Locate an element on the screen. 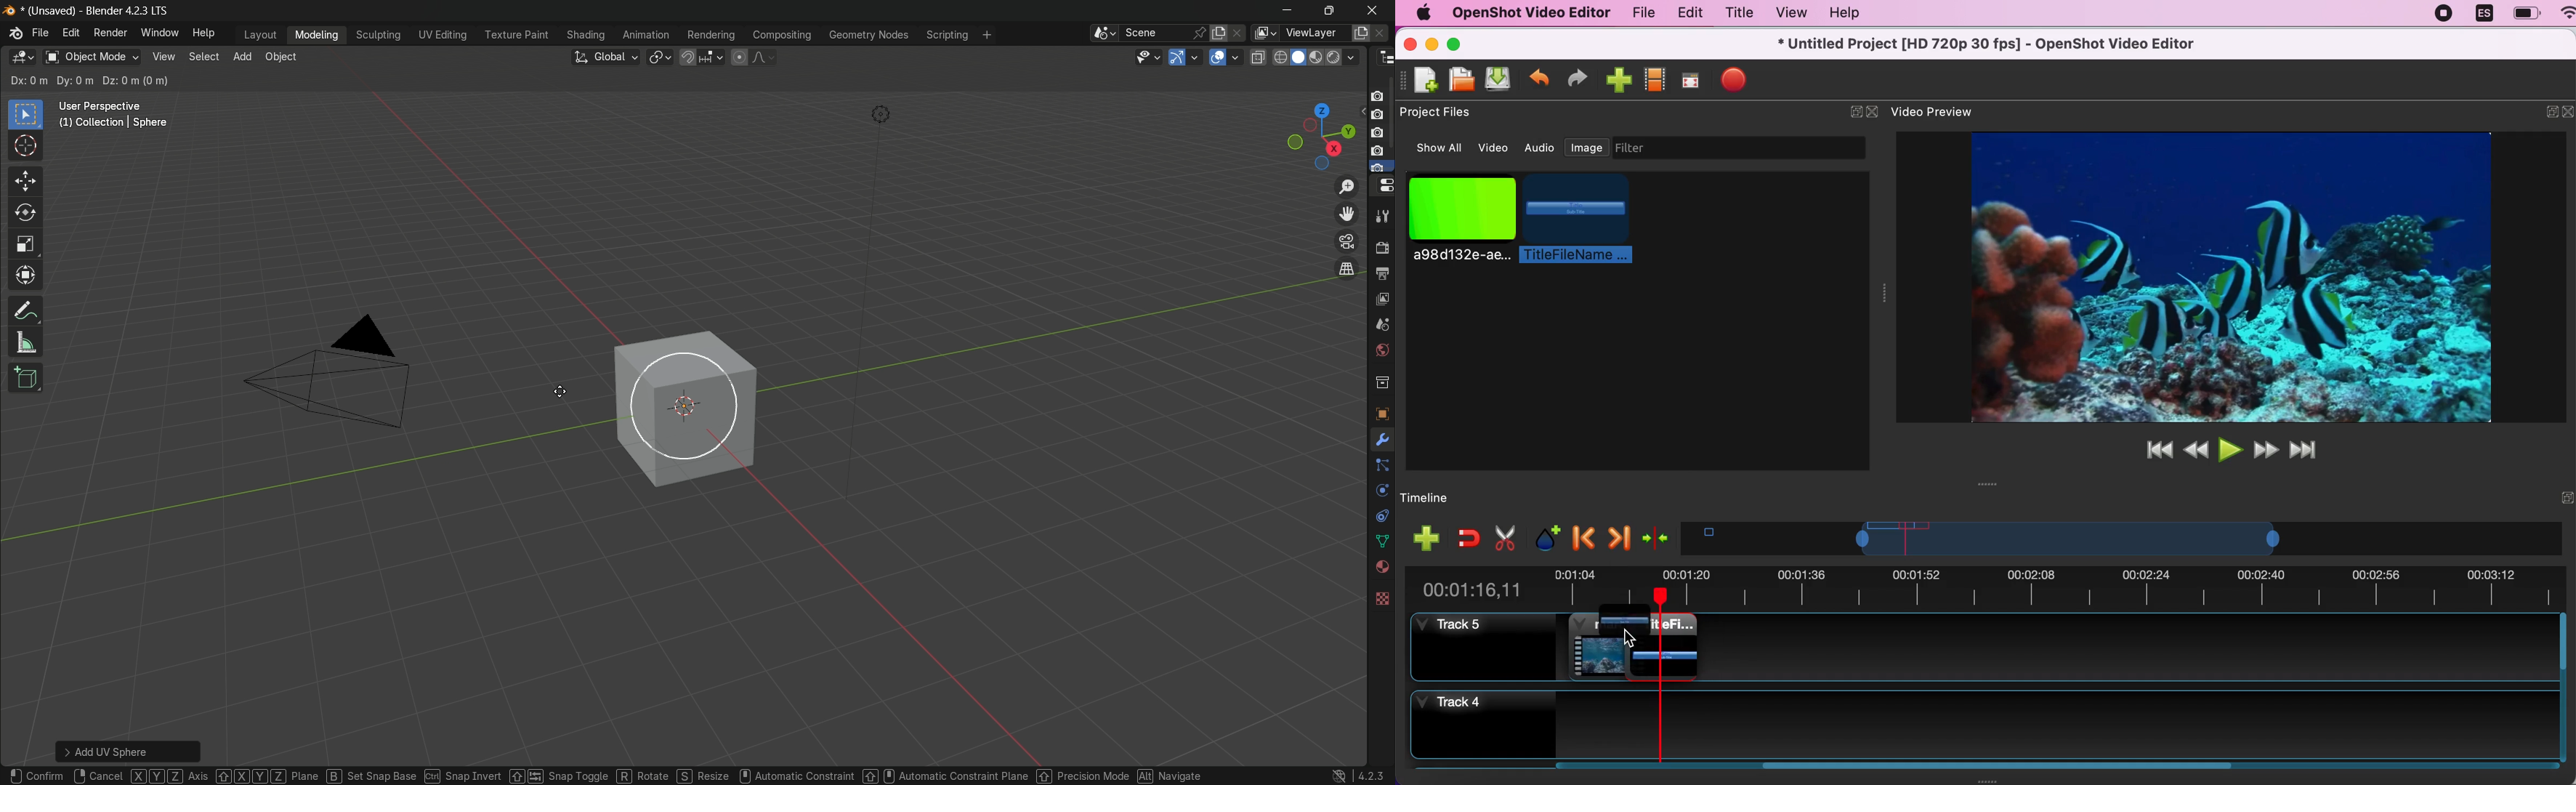 Image resolution: width=2576 pixels, height=812 pixels. selectability and visibility is located at coordinates (1149, 58).